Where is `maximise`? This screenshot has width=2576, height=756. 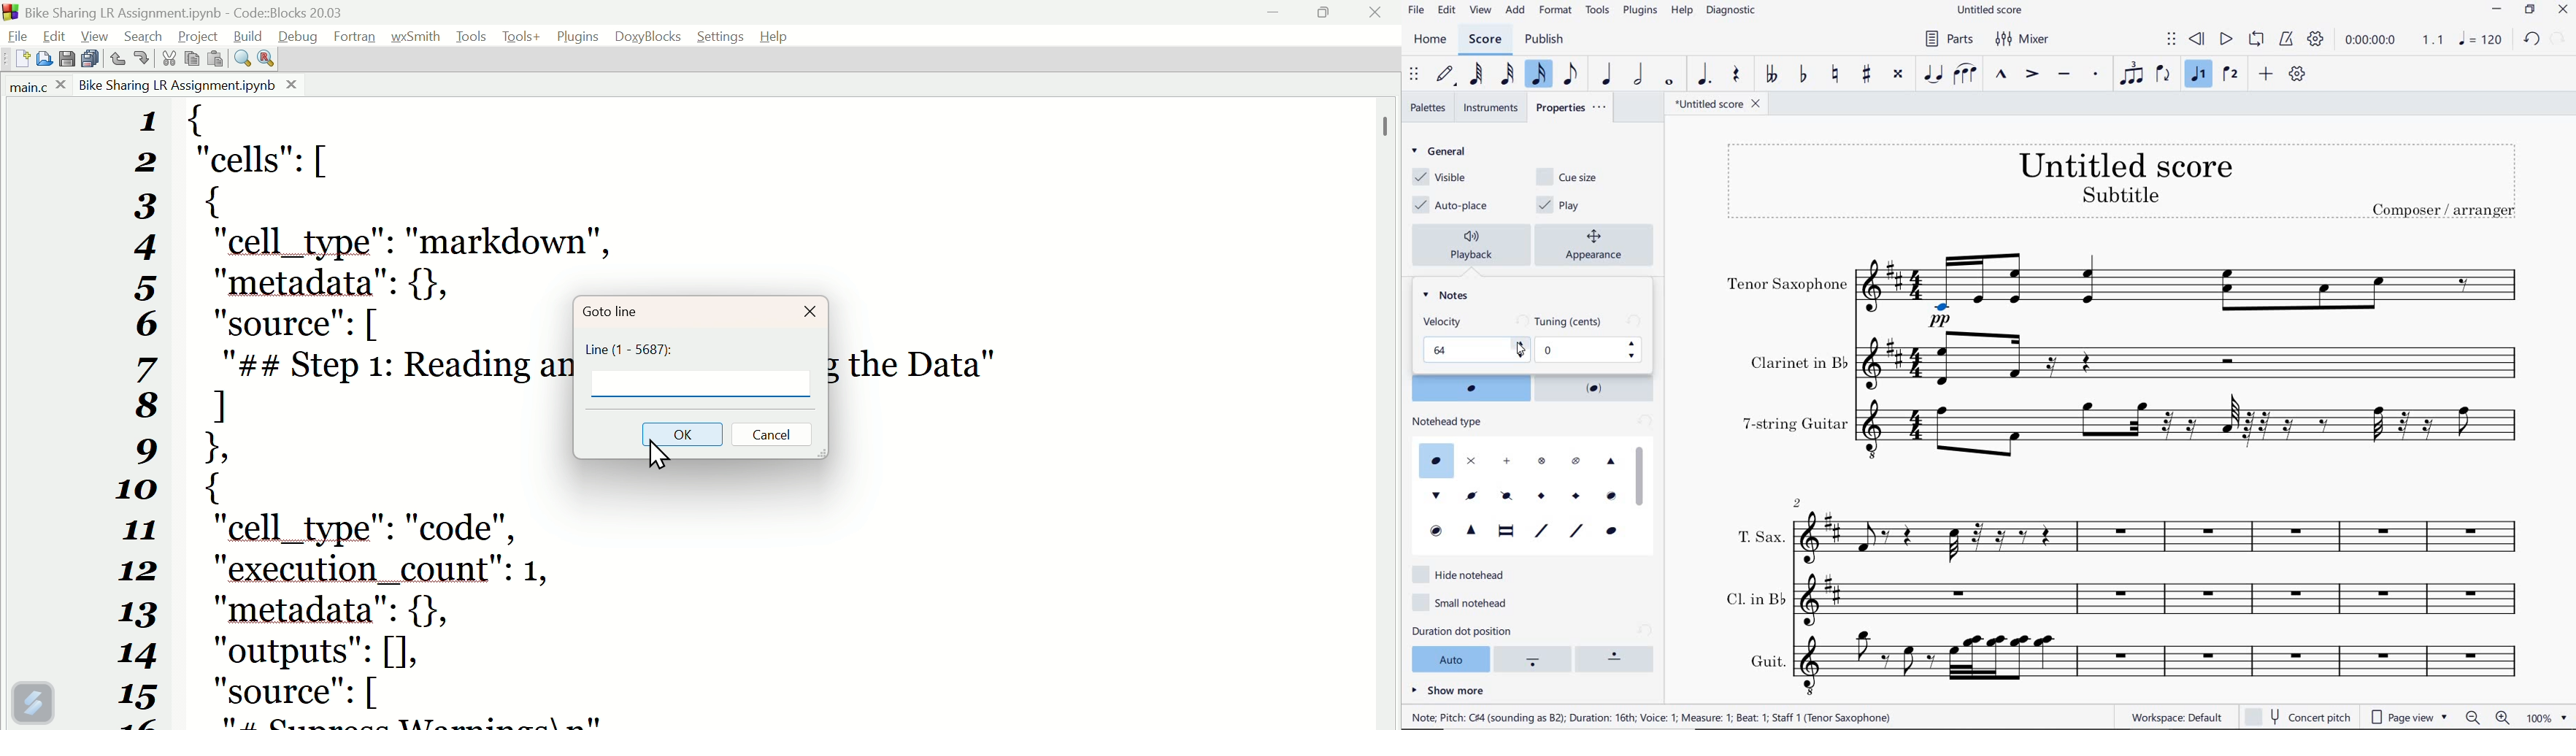
maximise is located at coordinates (1329, 16).